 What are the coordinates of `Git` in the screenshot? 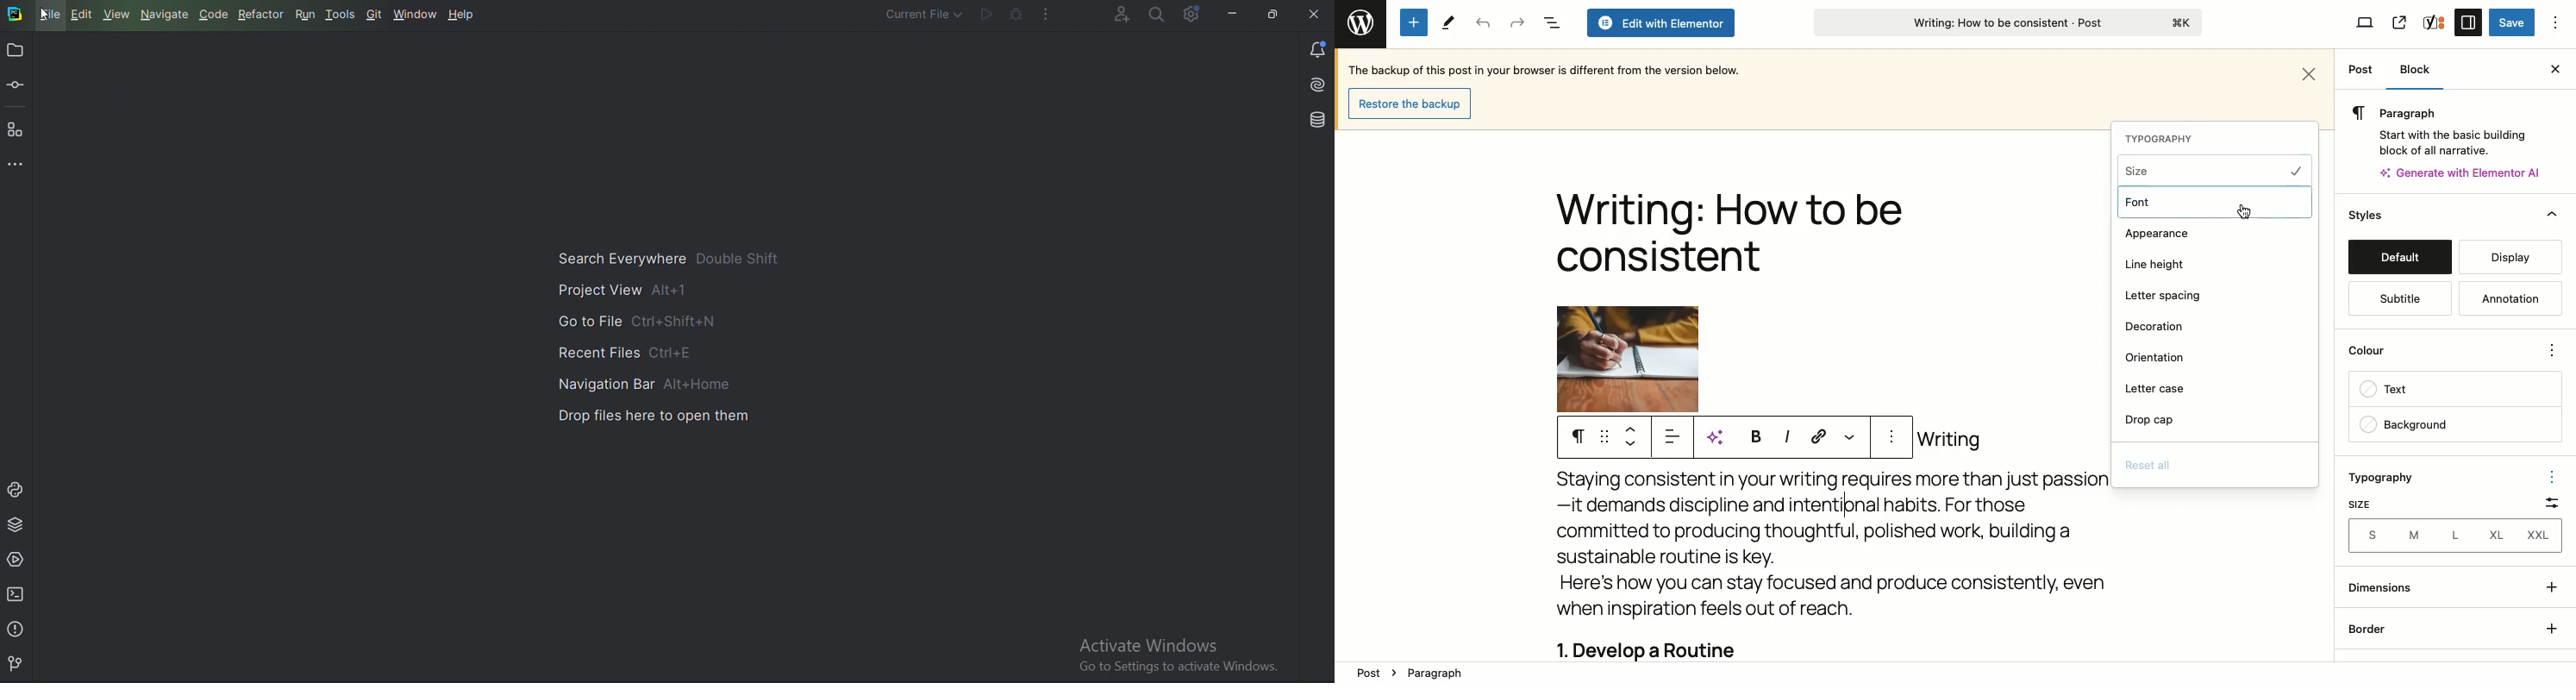 It's located at (20, 662).